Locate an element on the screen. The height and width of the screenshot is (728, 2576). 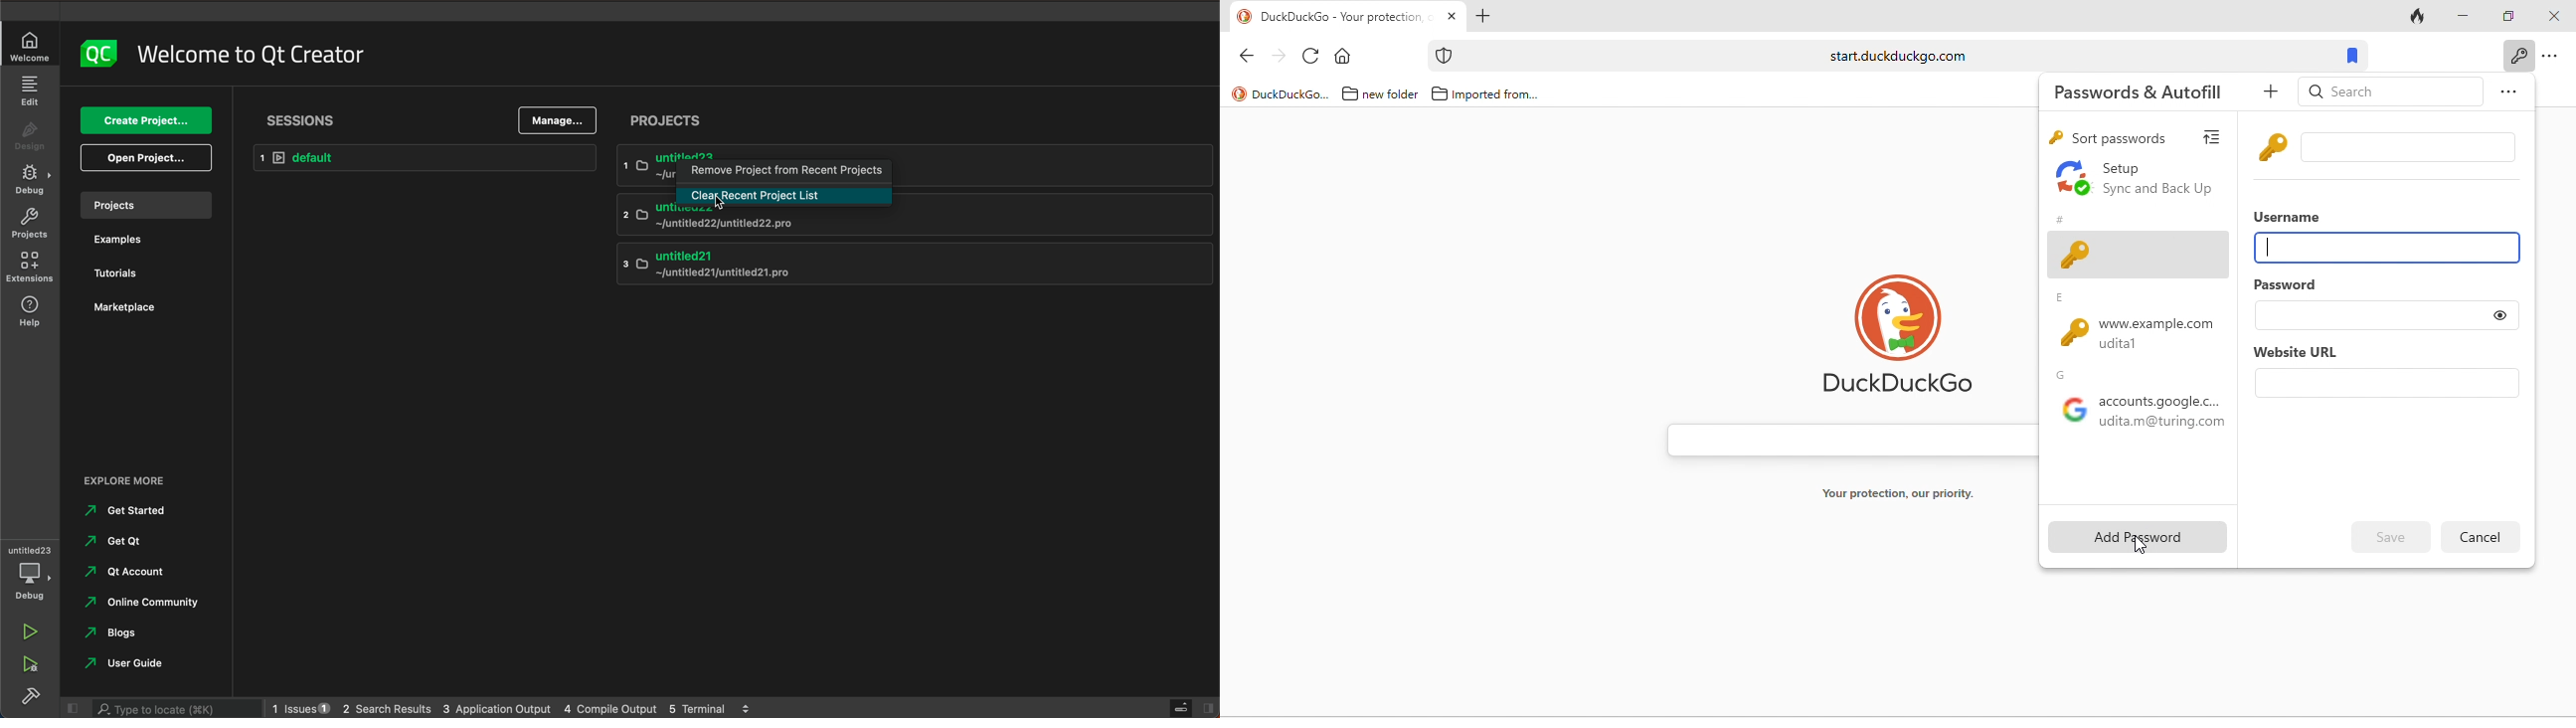
edit is located at coordinates (28, 92).